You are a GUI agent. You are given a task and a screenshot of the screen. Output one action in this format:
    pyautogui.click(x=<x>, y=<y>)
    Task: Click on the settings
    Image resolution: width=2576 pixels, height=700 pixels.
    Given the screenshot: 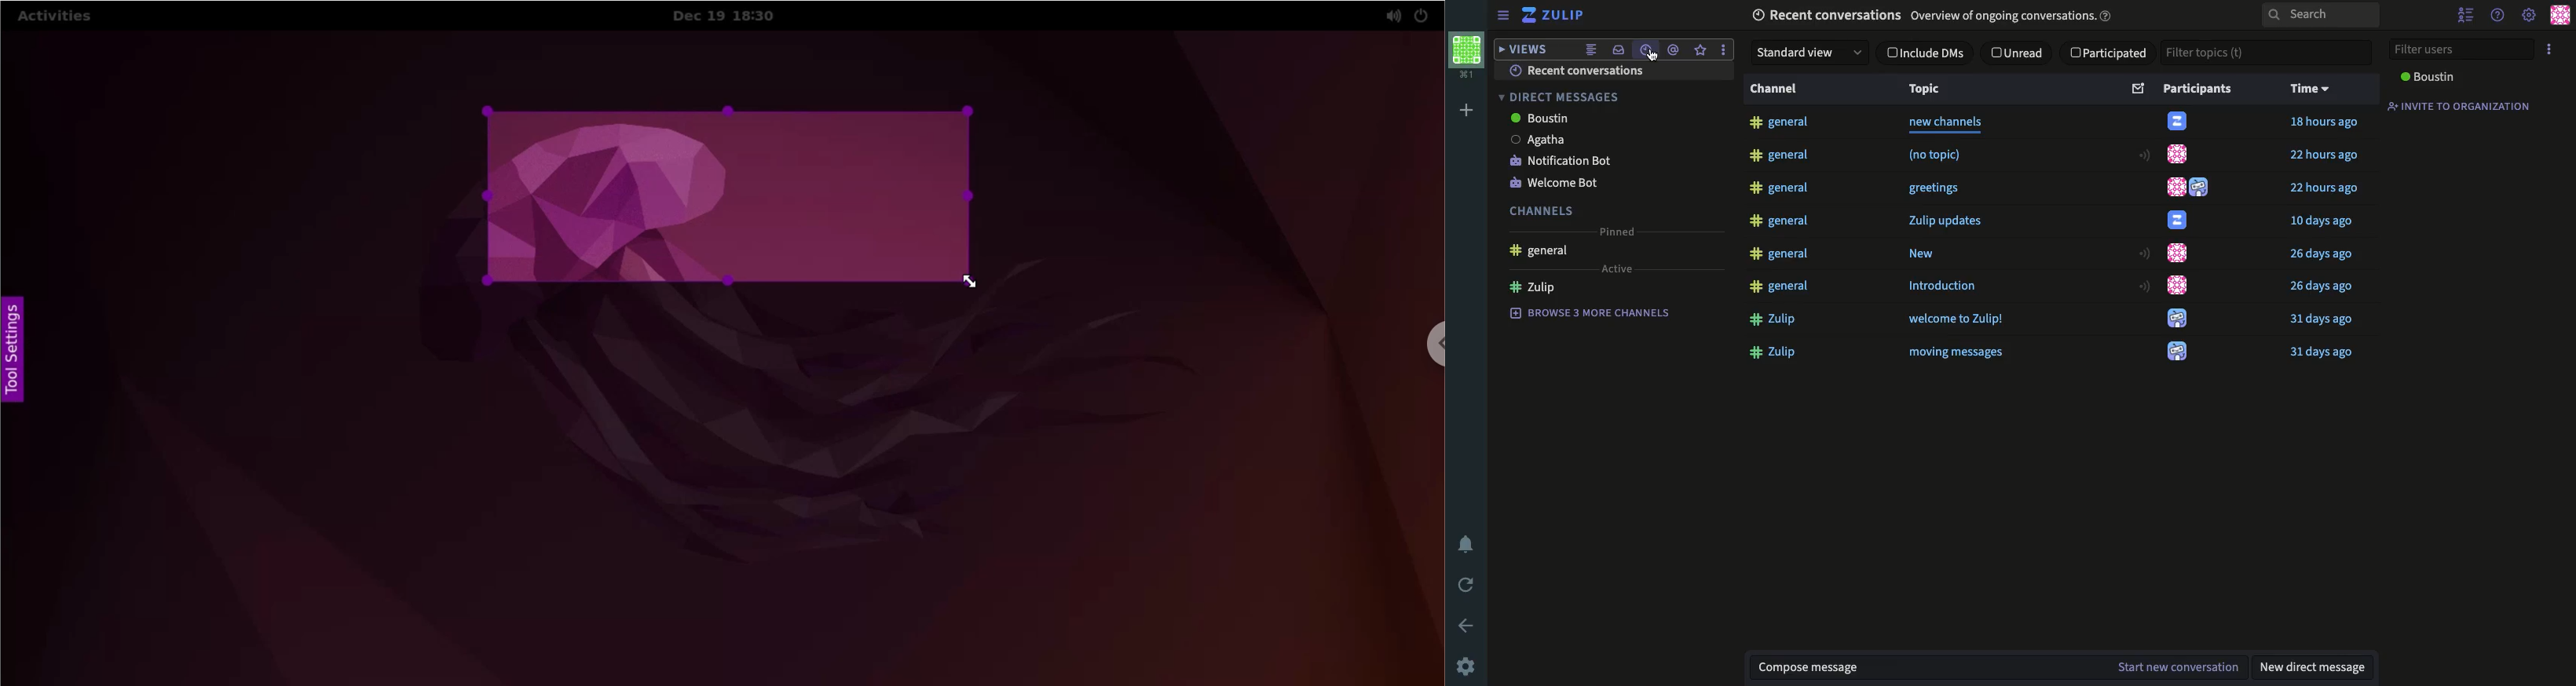 What is the action you would take?
    pyautogui.click(x=2530, y=14)
    